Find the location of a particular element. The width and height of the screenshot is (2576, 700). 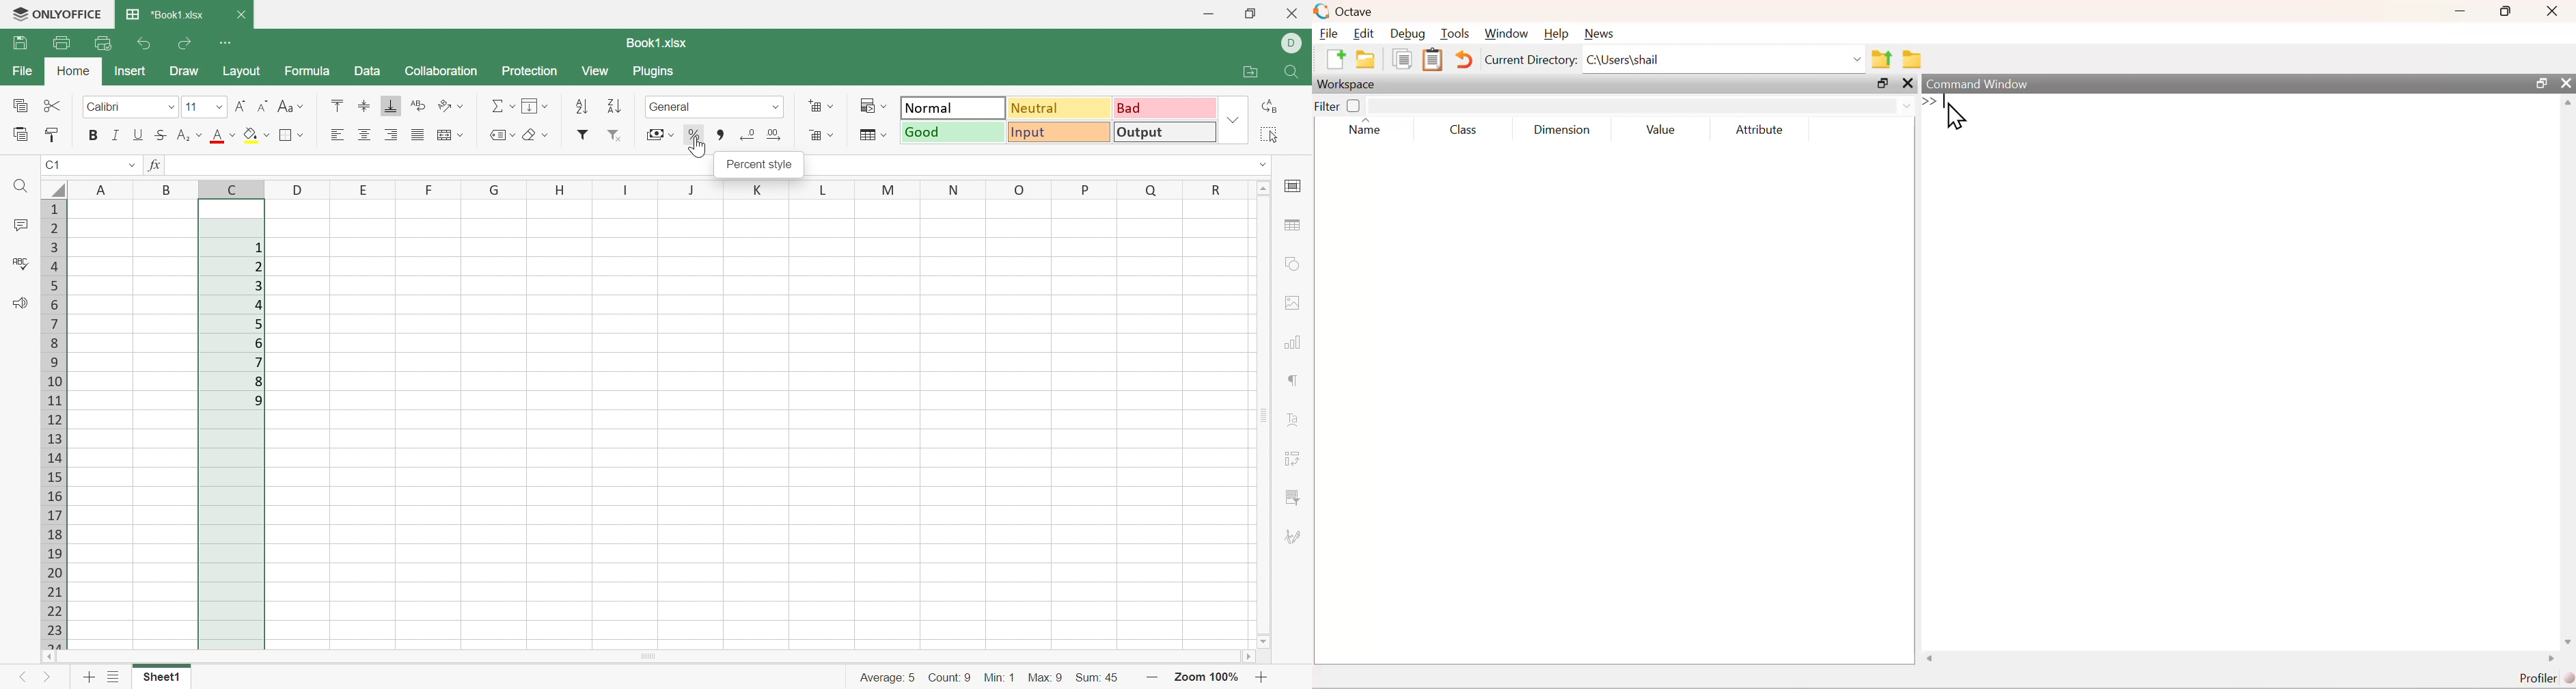

Attribute is located at coordinates (1759, 126).